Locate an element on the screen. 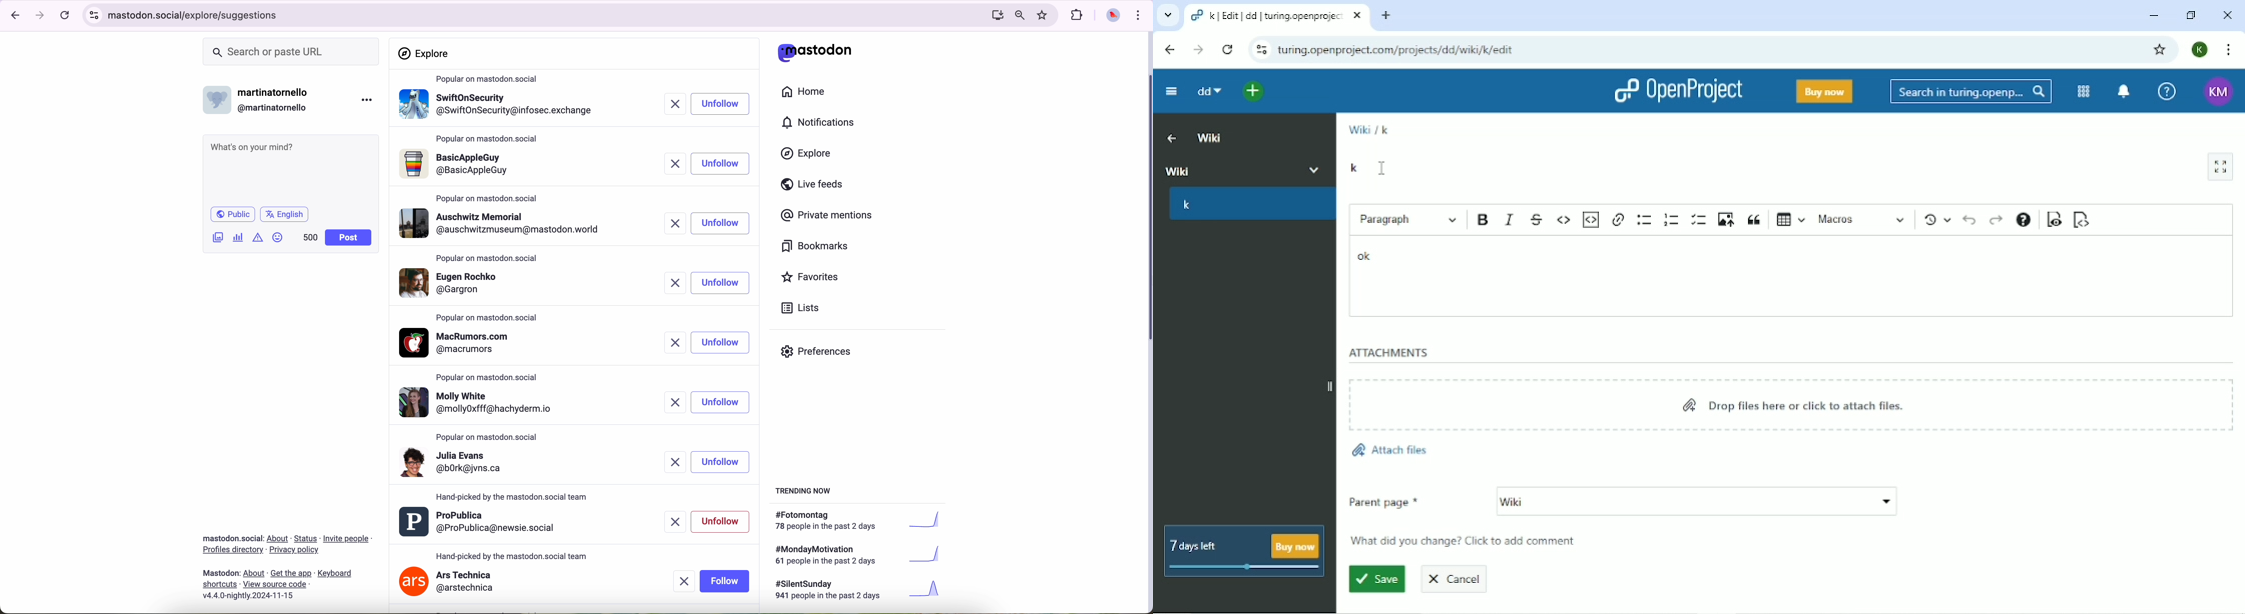 This screenshot has height=616, width=2268. k is located at coordinates (1353, 166).